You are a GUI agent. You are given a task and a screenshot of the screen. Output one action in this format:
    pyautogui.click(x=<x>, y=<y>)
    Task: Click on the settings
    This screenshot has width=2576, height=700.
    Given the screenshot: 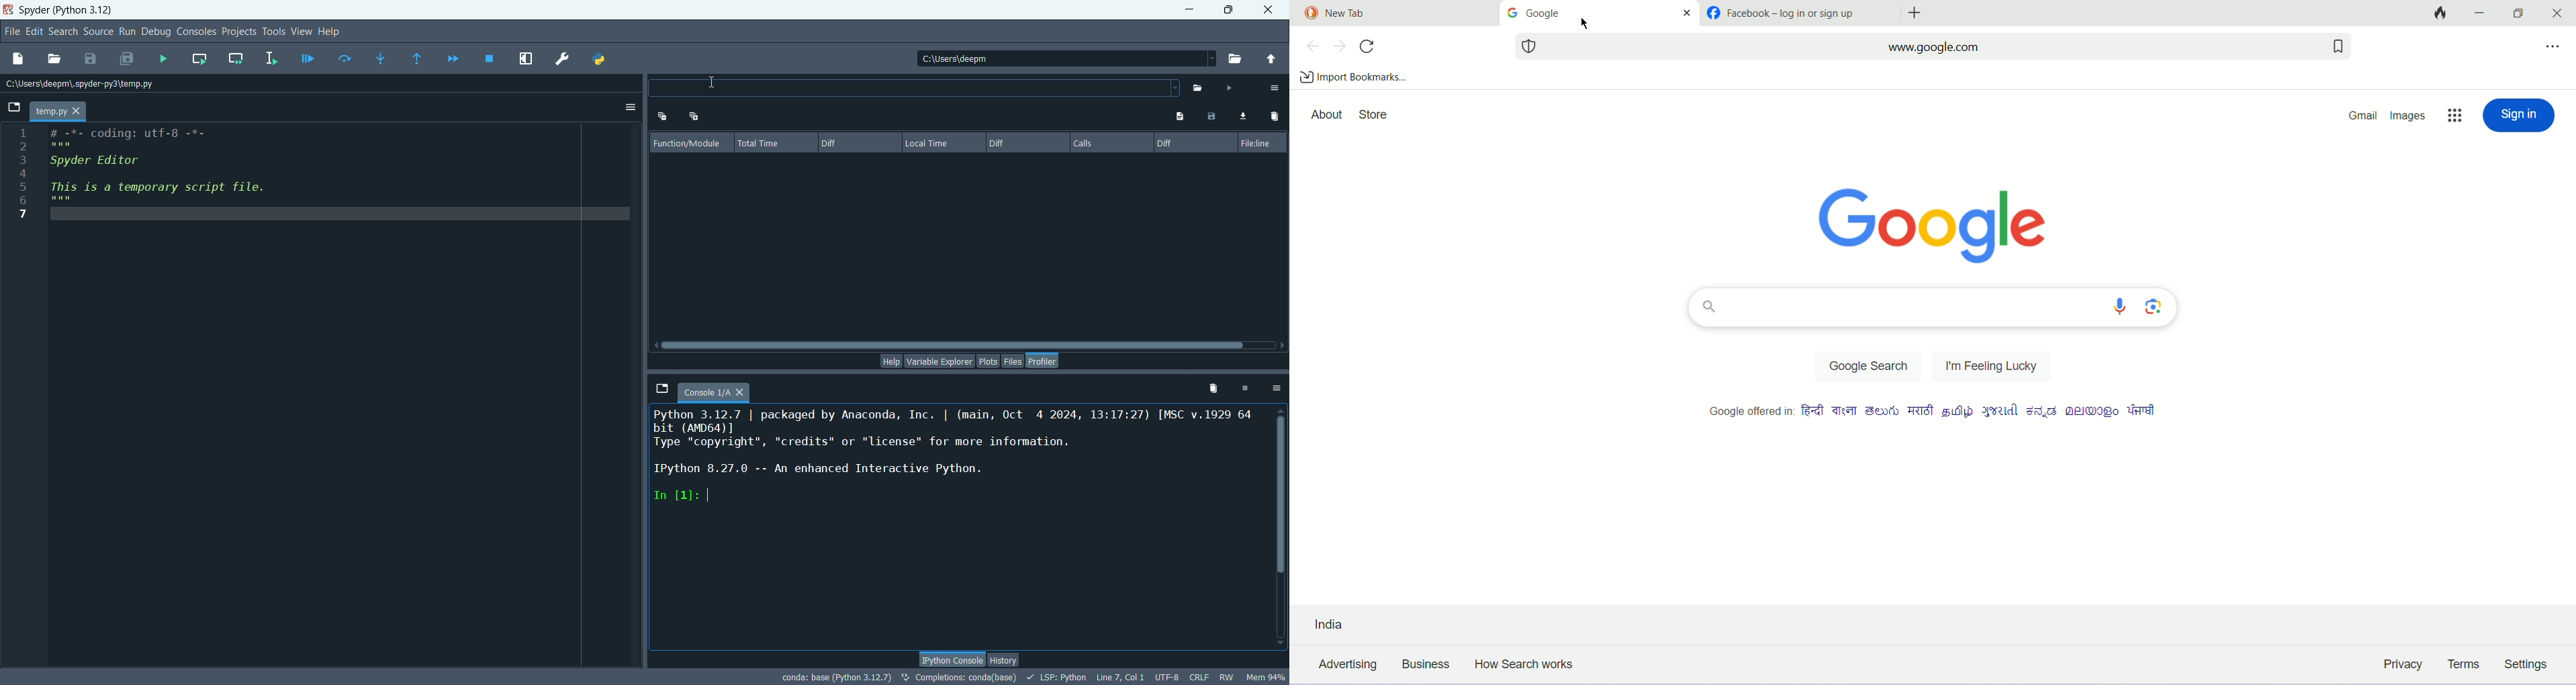 What is the action you would take?
    pyautogui.click(x=2527, y=662)
    